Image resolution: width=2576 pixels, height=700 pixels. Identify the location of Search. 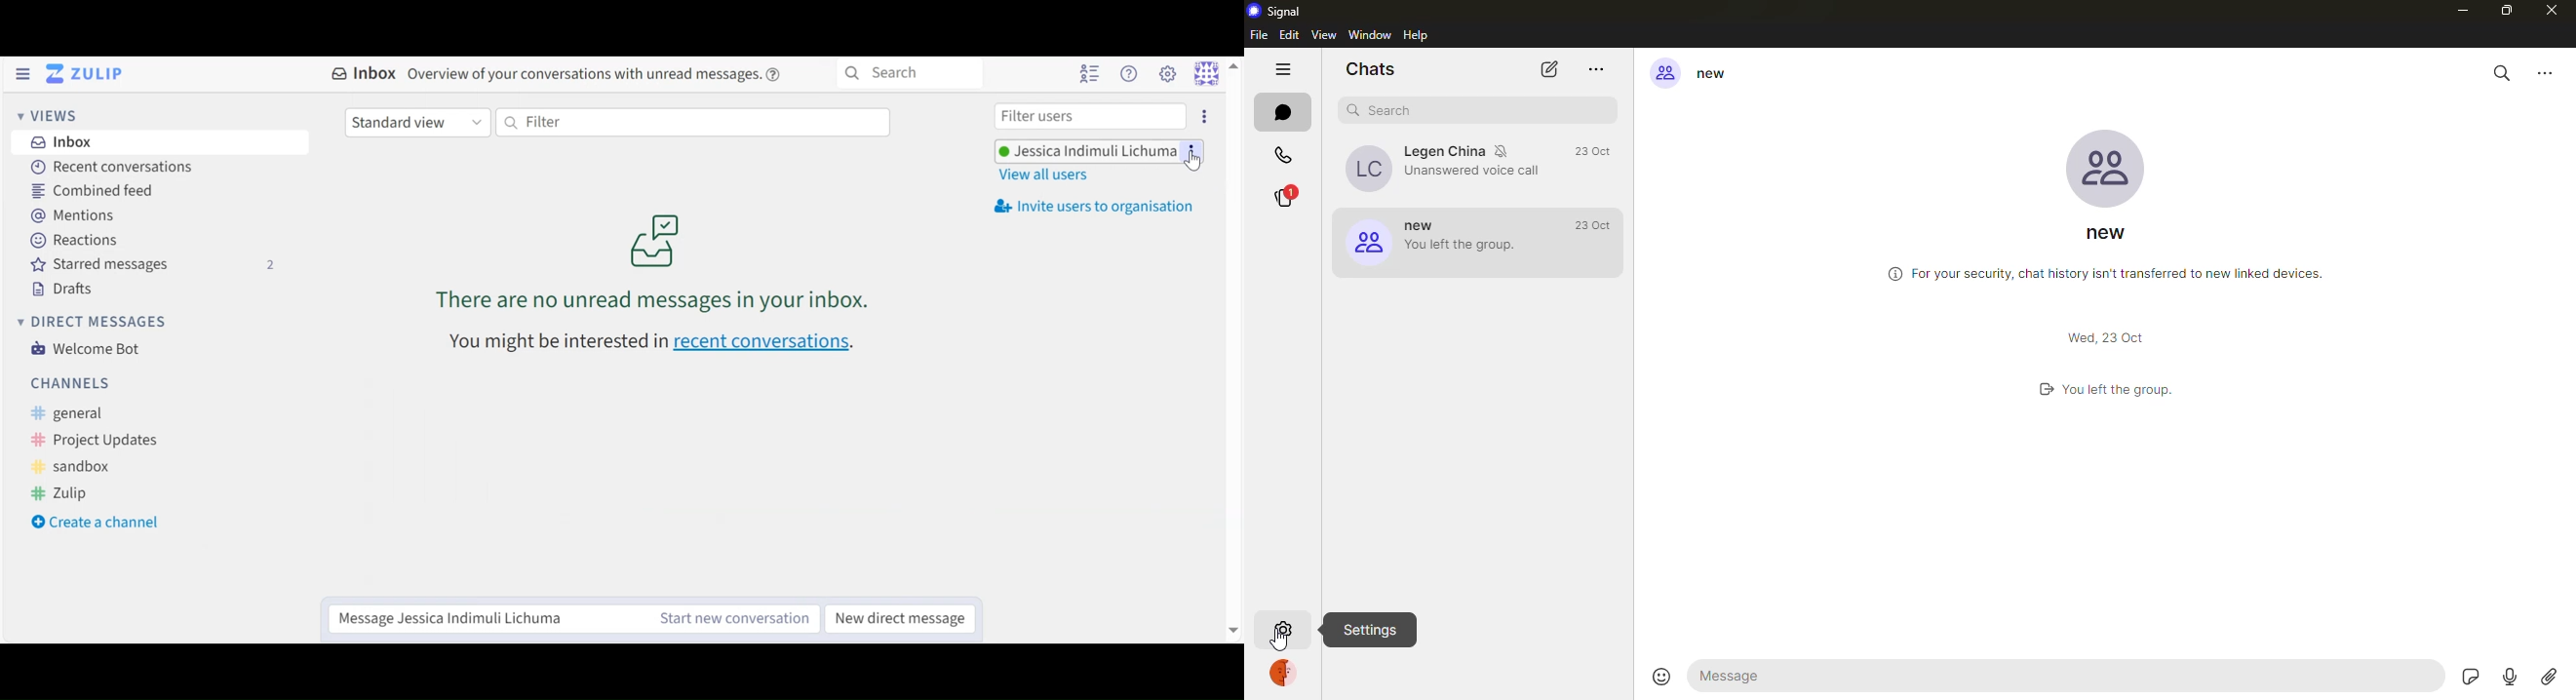
(907, 73).